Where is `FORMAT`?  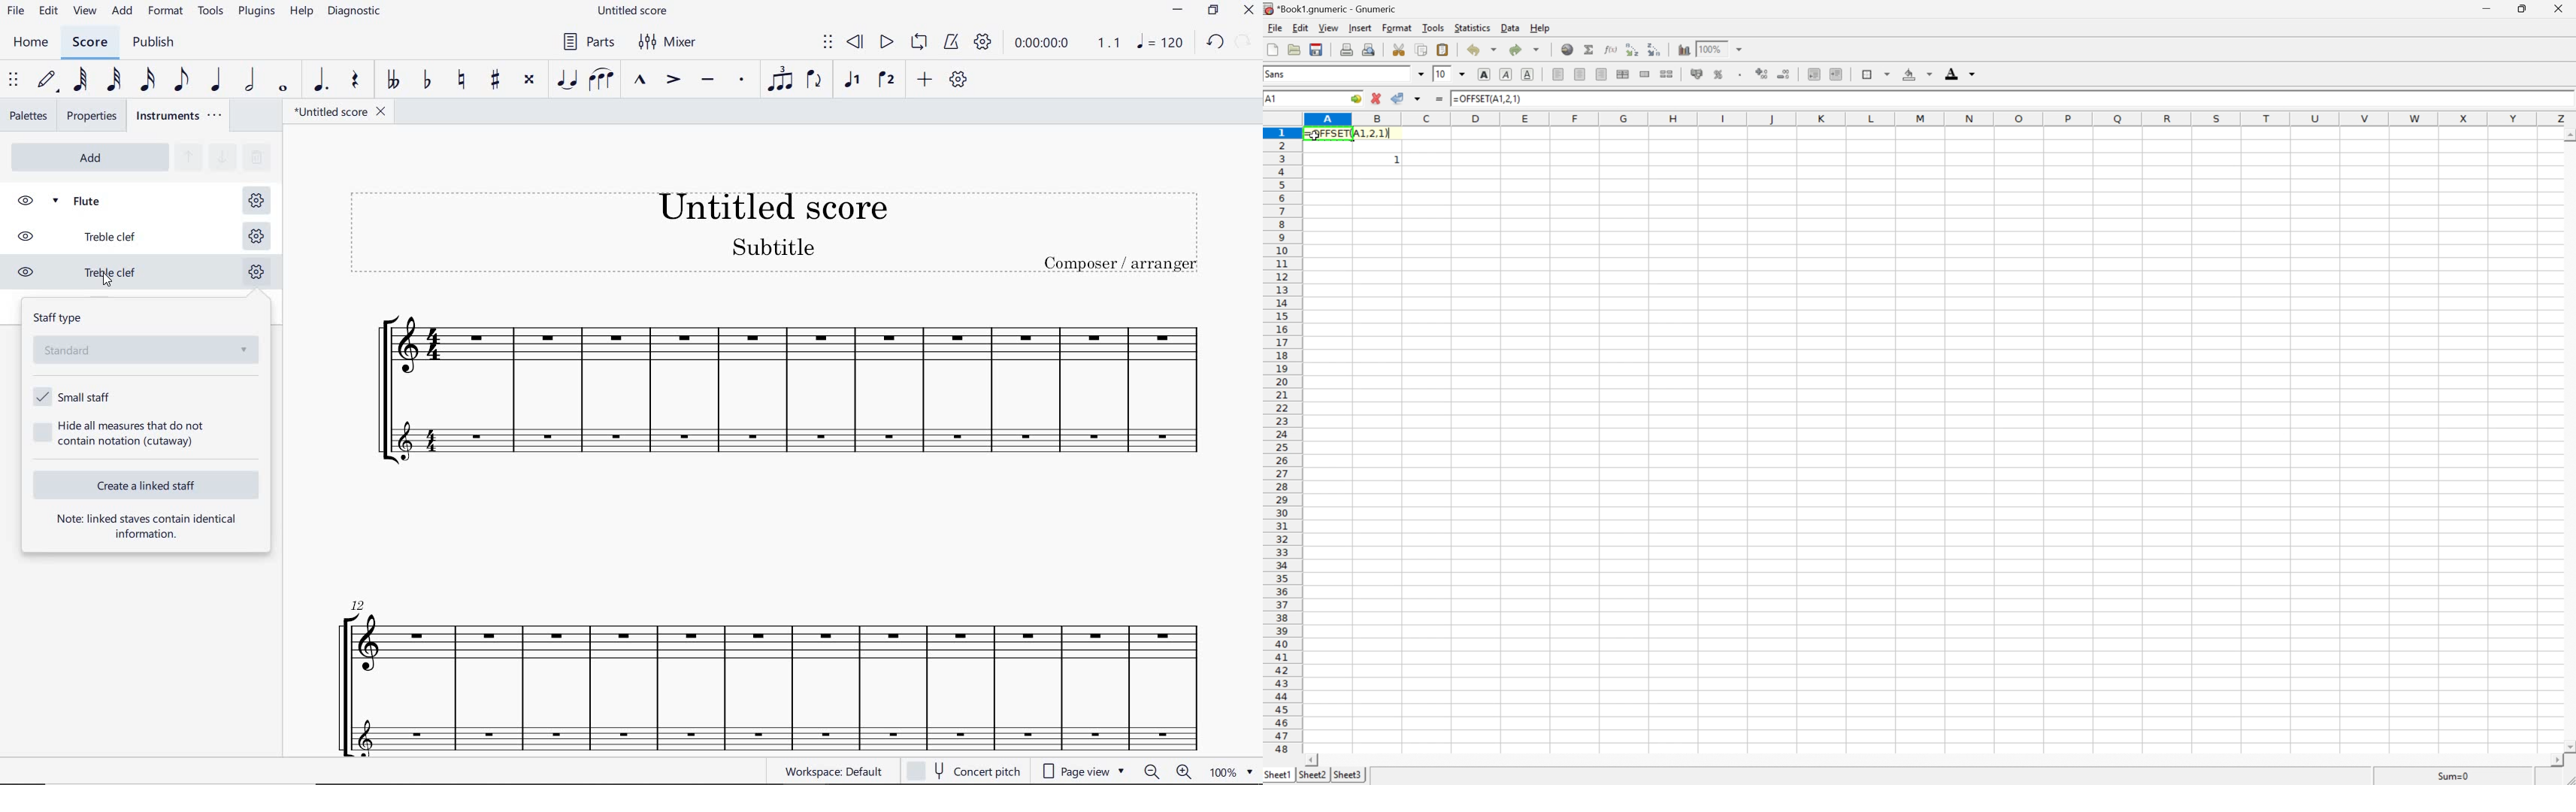
FORMAT is located at coordinates (166, 11).